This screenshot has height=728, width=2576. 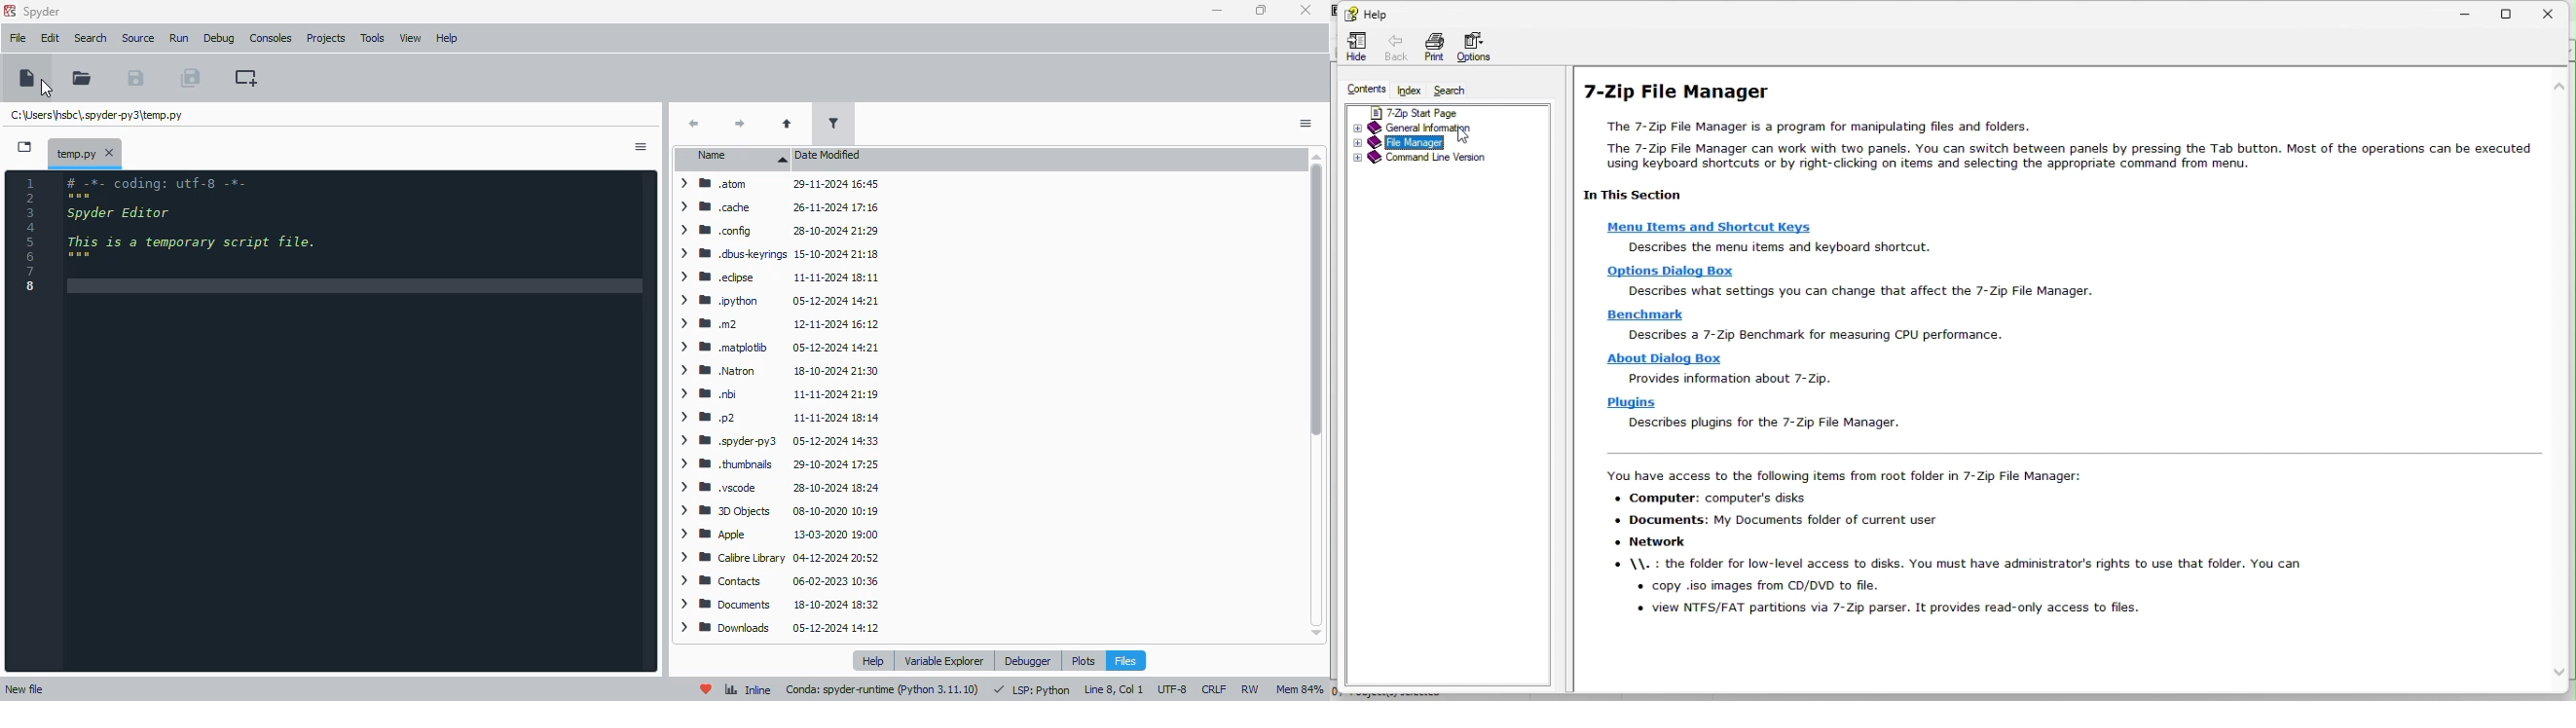 What do you see at coordinates (75, 152) in the screenshot?
I see `temporary file` at bounding box center [75, 152].